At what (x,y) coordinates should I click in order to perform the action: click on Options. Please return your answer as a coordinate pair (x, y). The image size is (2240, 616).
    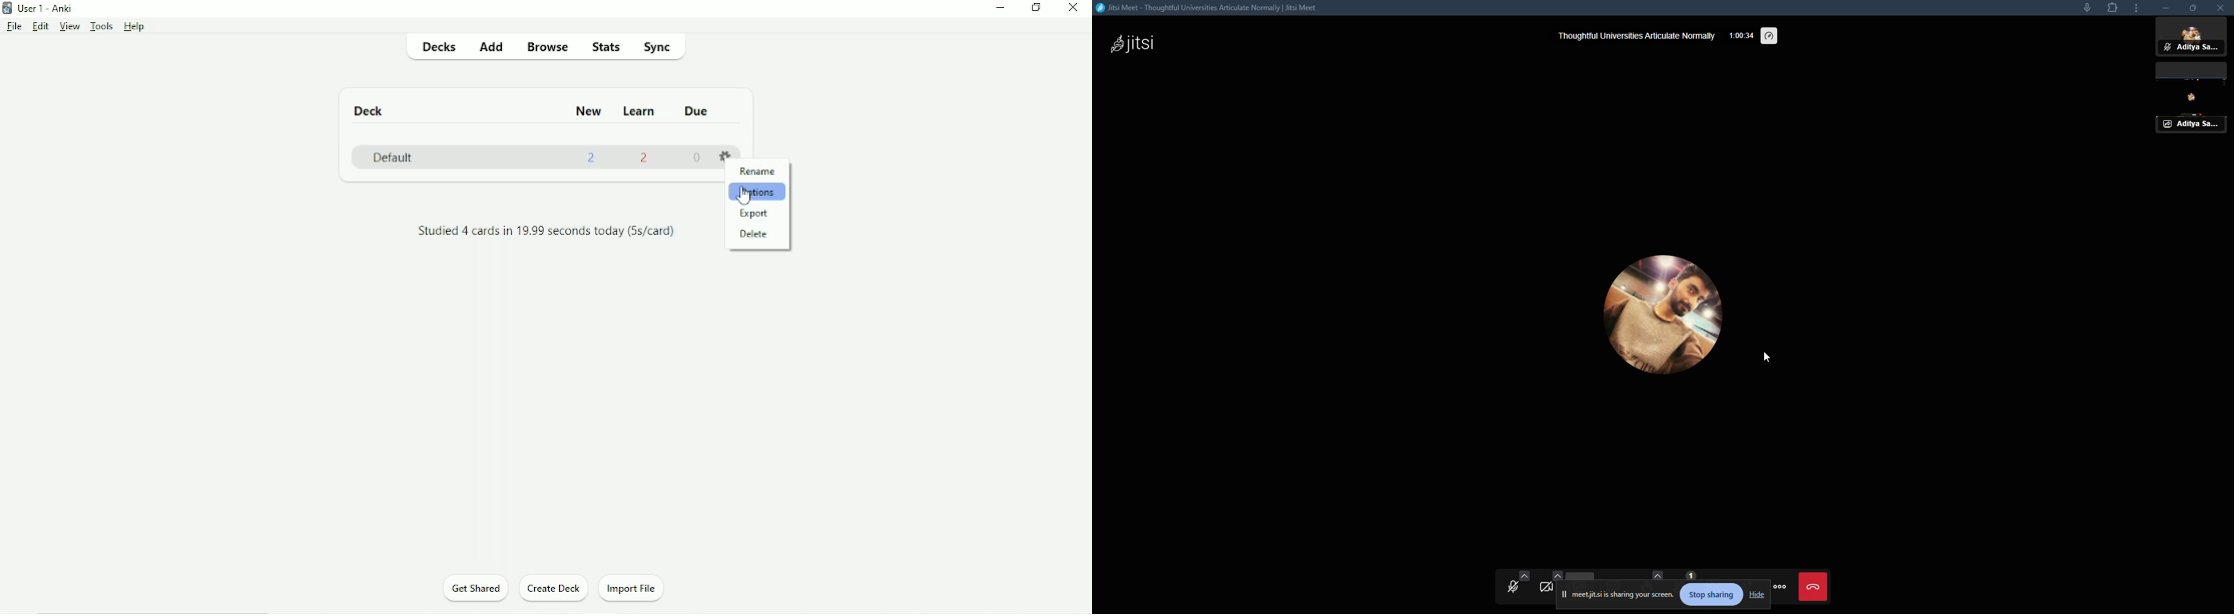
    Looking at the image, I should click on (758, 192).